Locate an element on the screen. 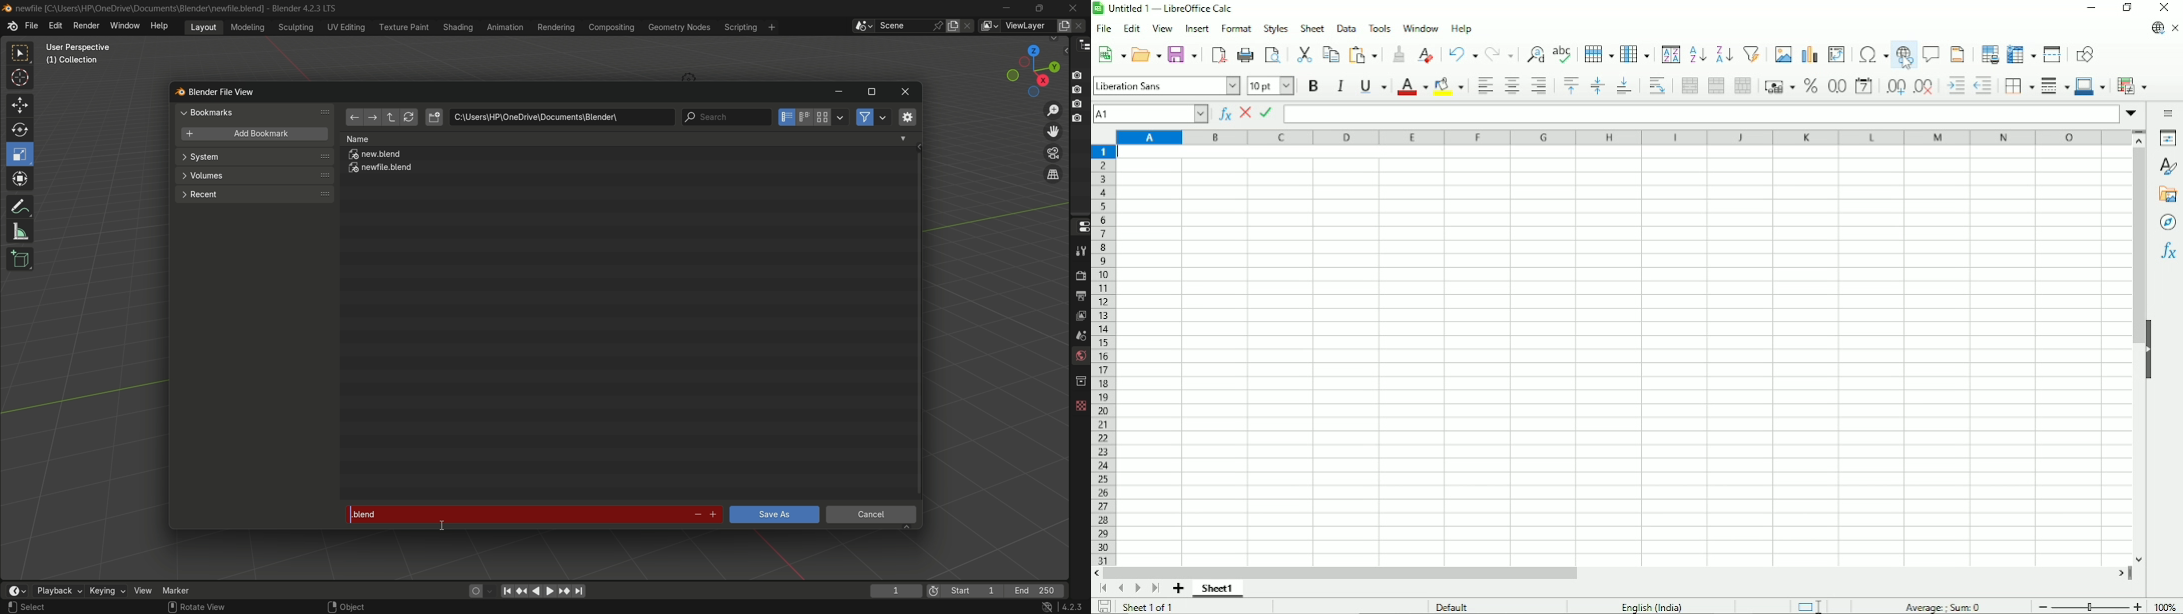 Image resolution: width=2184 pixels, height=616 pixels. English (India) is located at coordinates (1652, 607).